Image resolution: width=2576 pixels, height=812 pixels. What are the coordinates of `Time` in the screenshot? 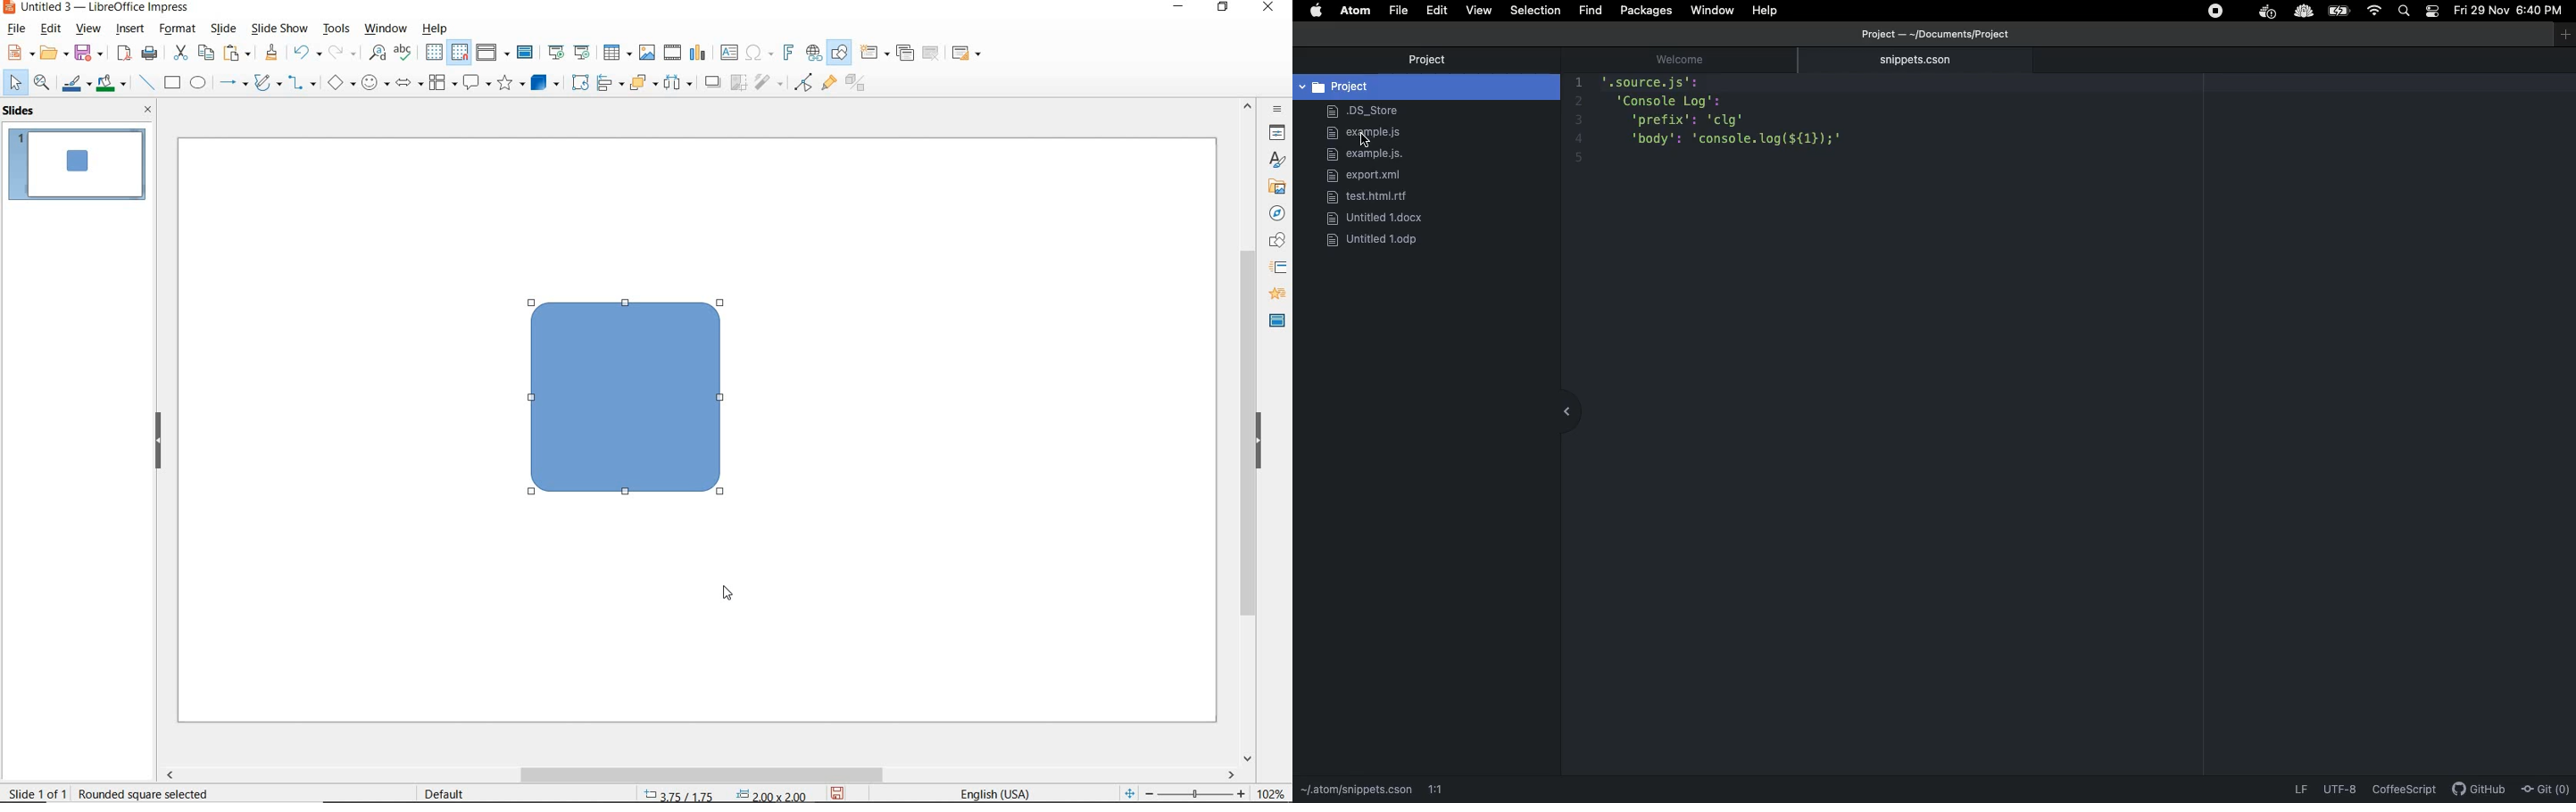 It's located at (2544, 13).